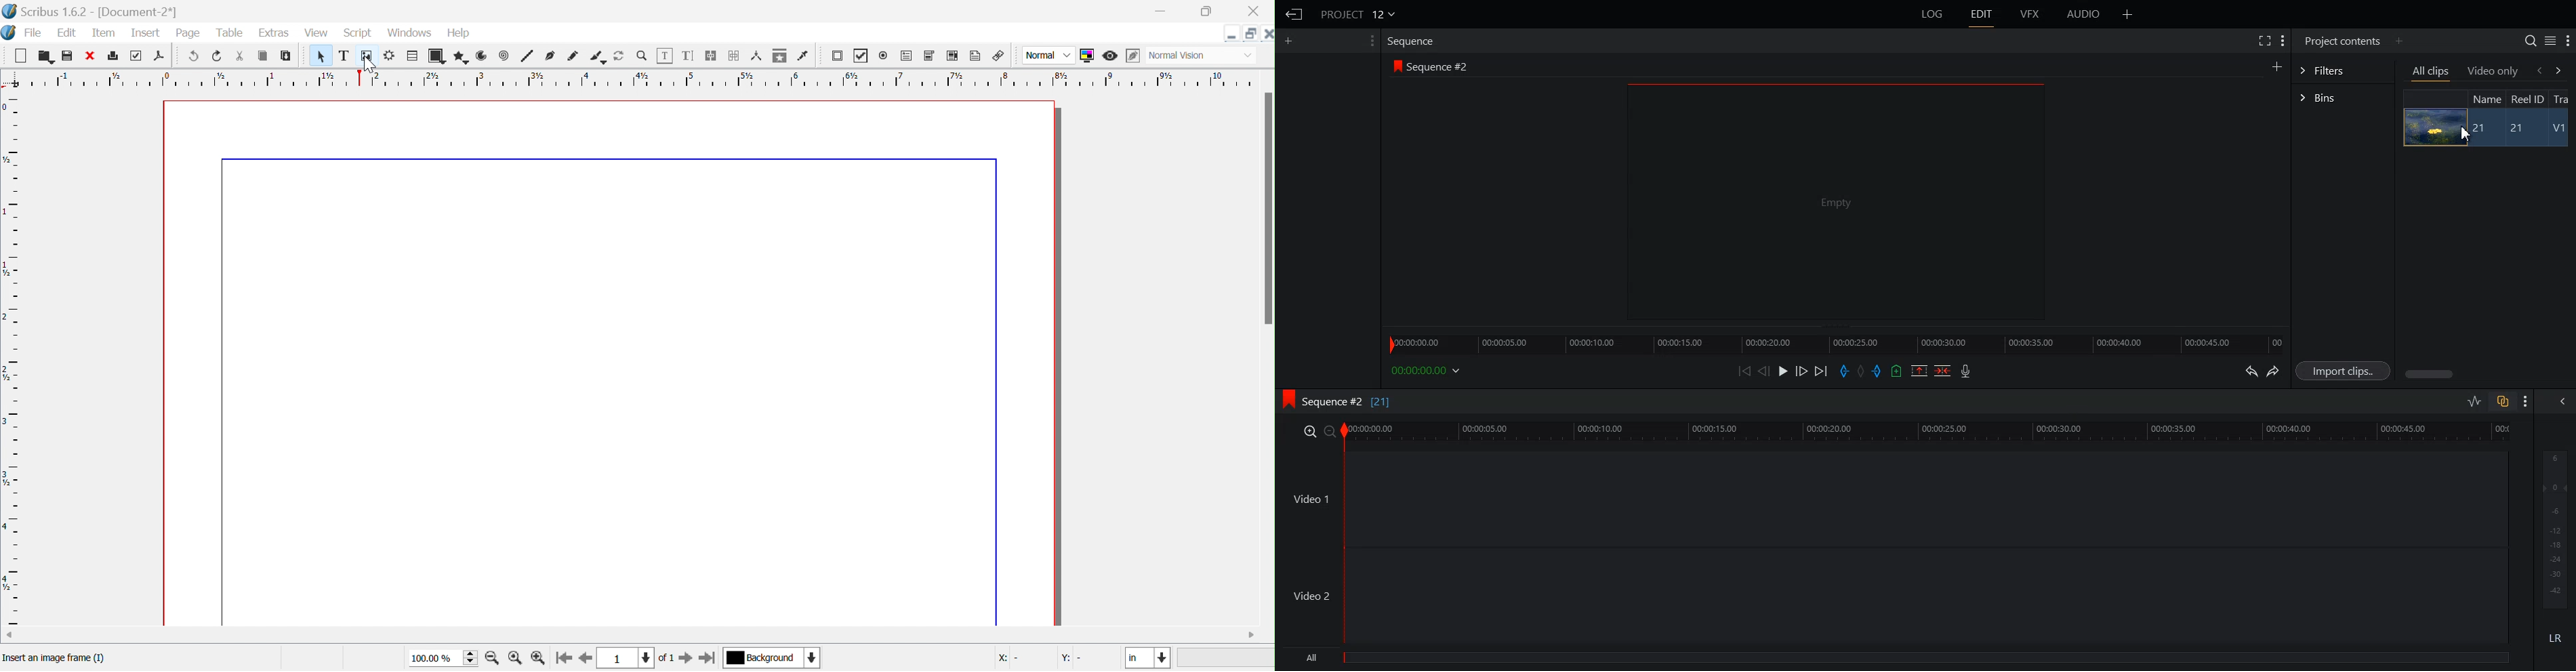 The height and width of the screenshot is (672, 2576). I want to click on shape, so click(436, 56).